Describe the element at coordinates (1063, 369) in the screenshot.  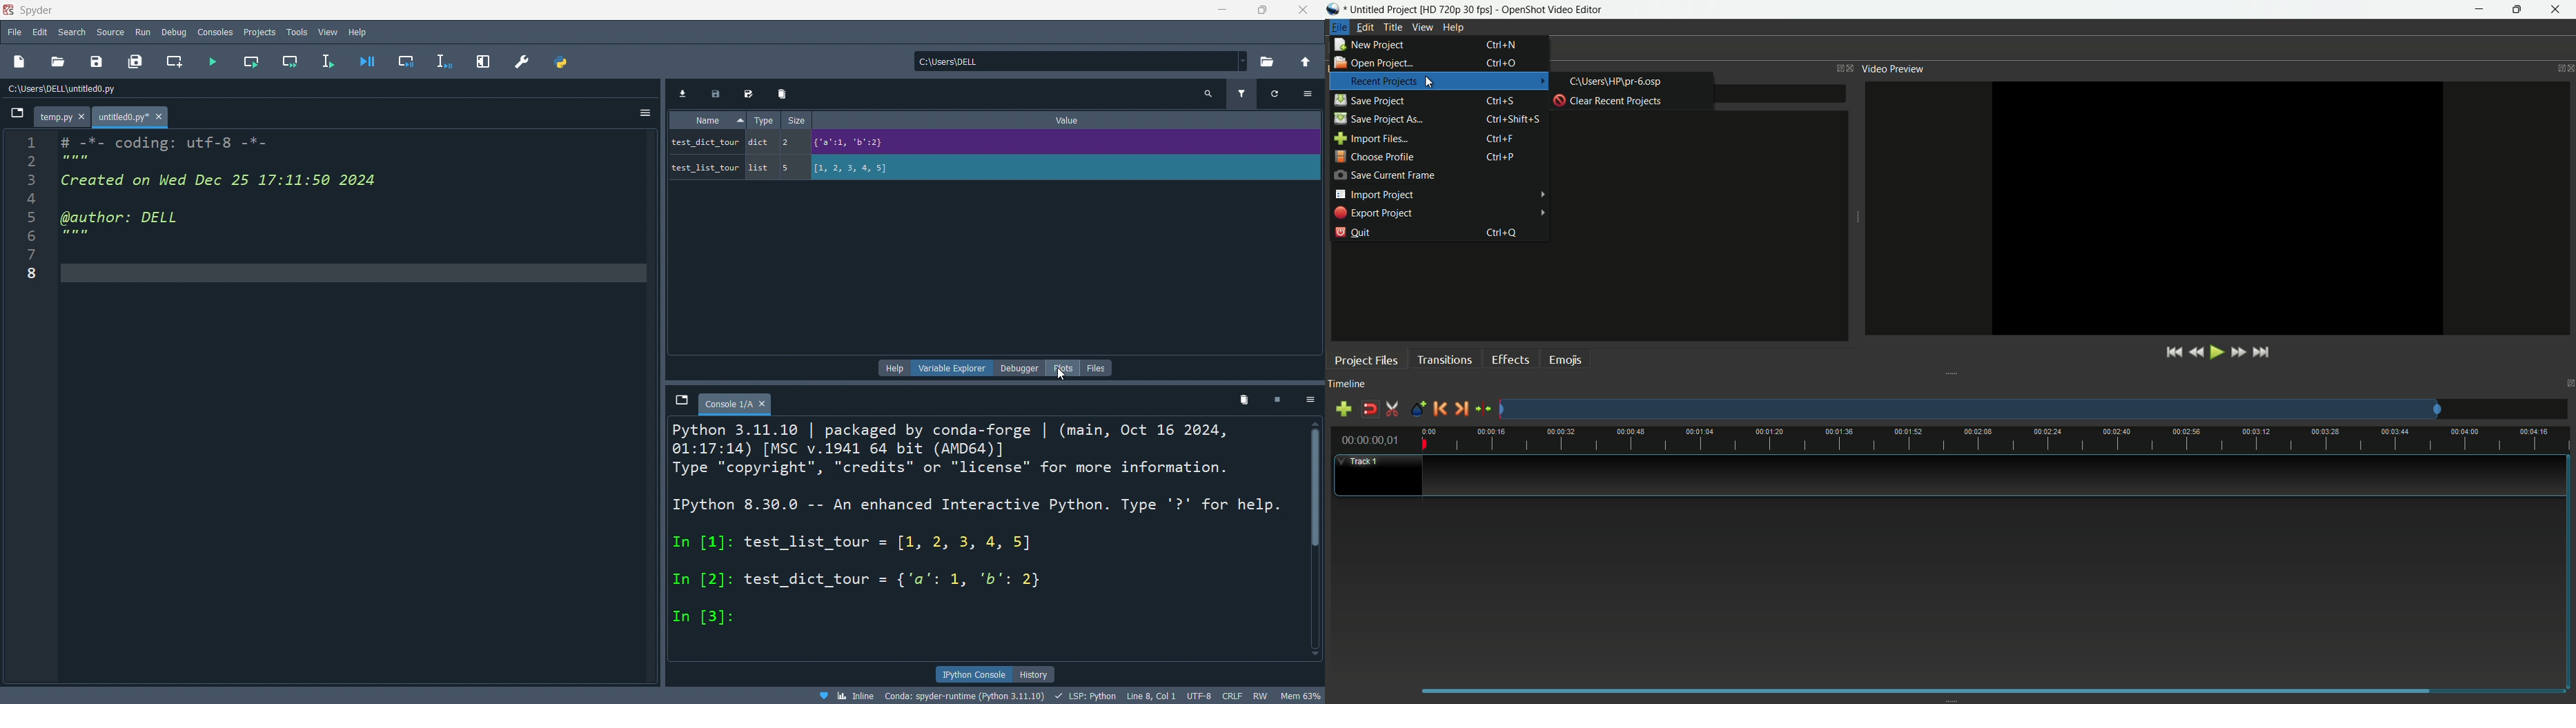
I see `plots` at that location.